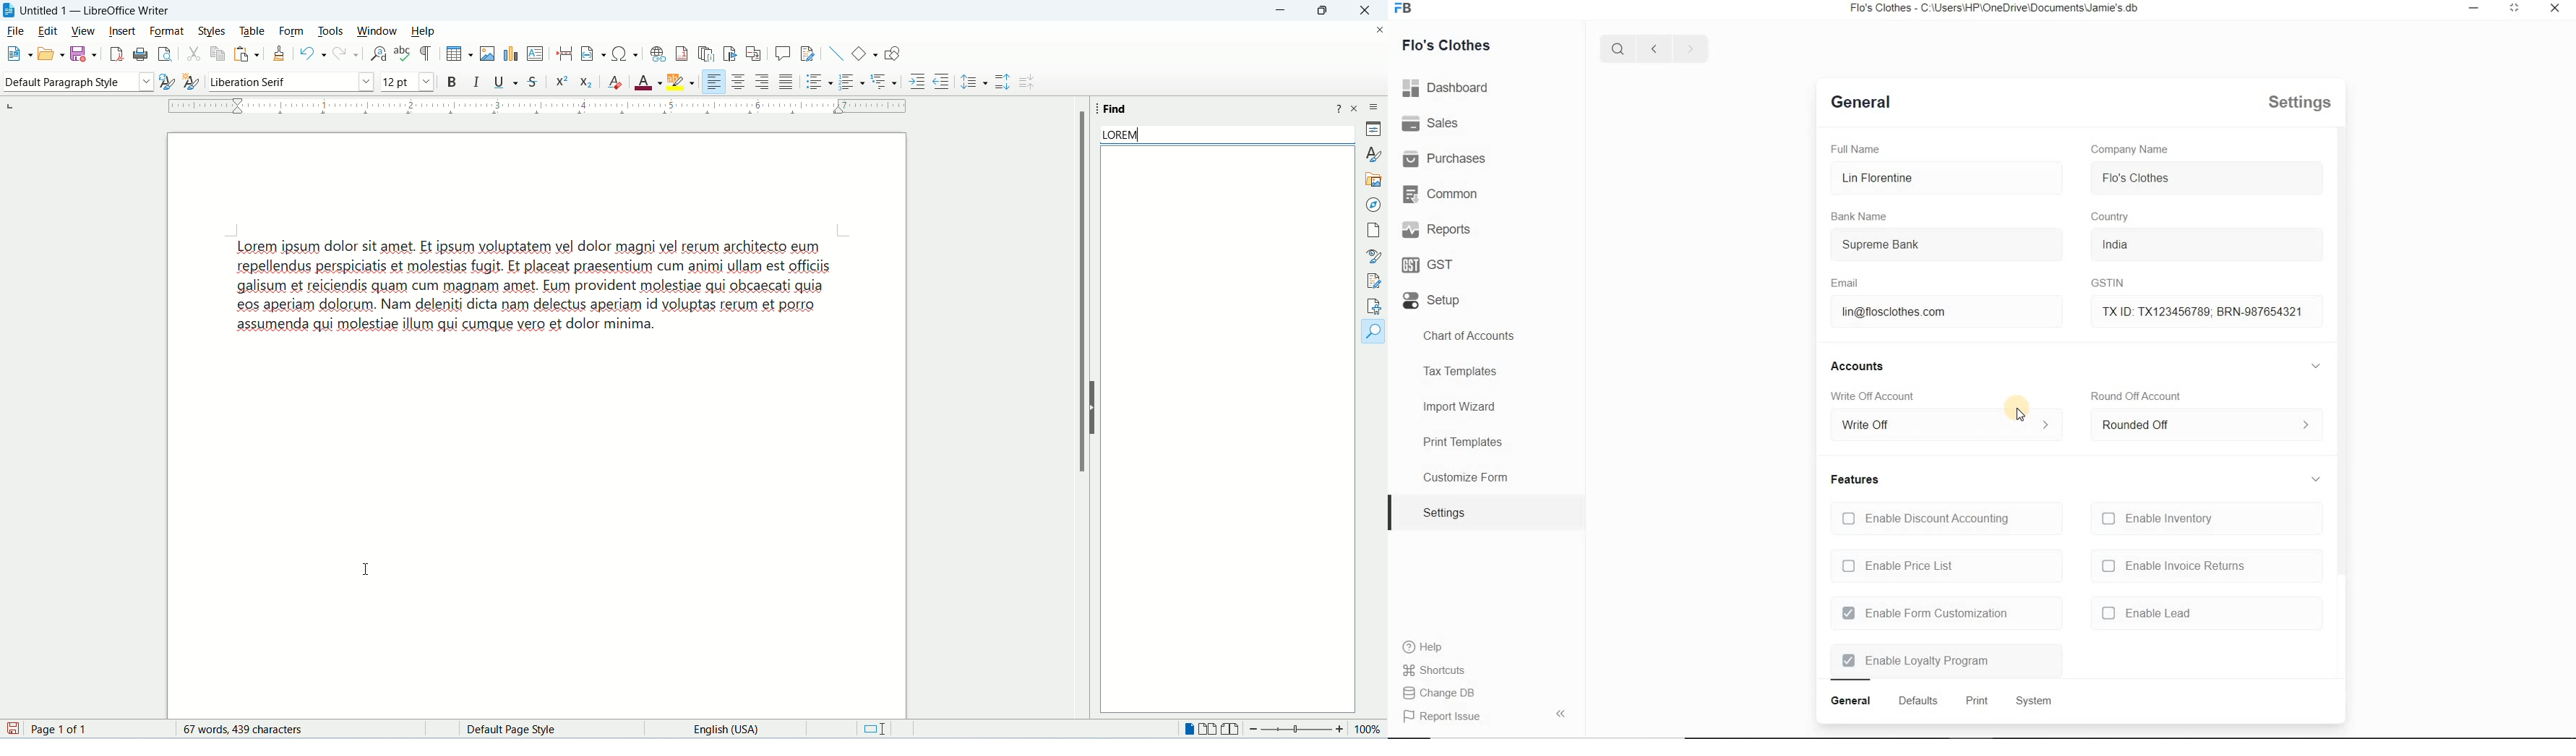 This screenshot has width=2576, height=756. What do you see at coordinates (1449, 45) in the screenshot?
I see `Flo's Clothes` at bounding box center [1449, 45].